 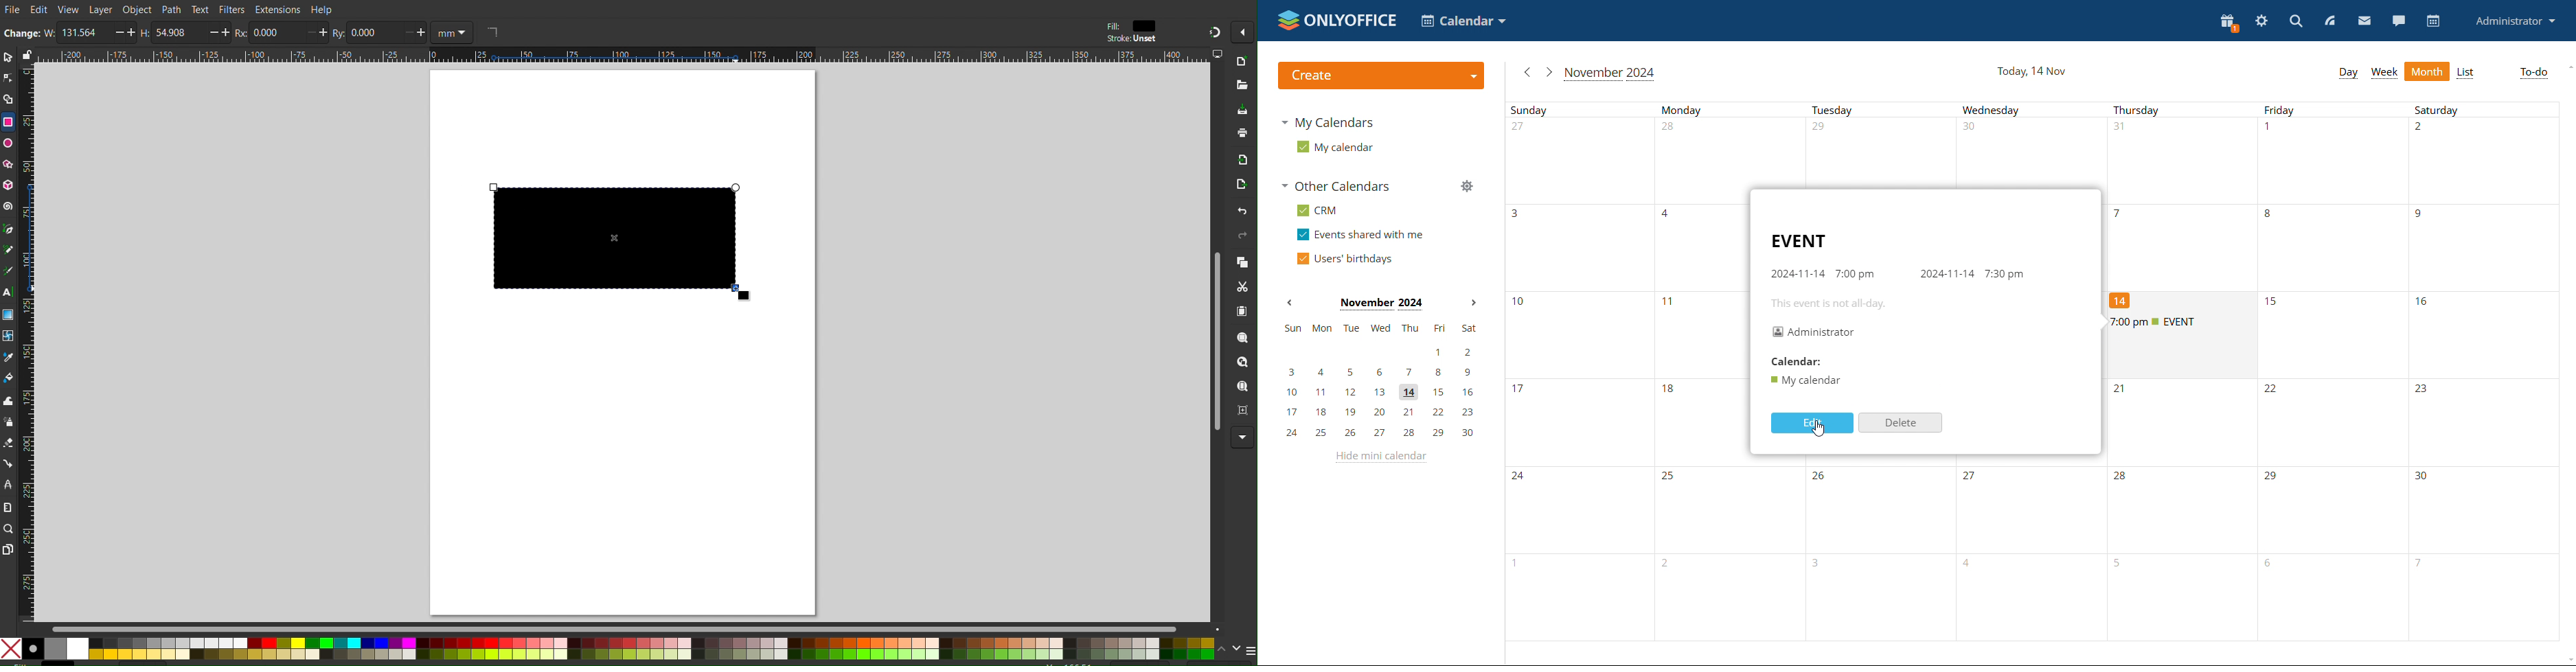 I want to click on number, so click(x=2120, y=214).